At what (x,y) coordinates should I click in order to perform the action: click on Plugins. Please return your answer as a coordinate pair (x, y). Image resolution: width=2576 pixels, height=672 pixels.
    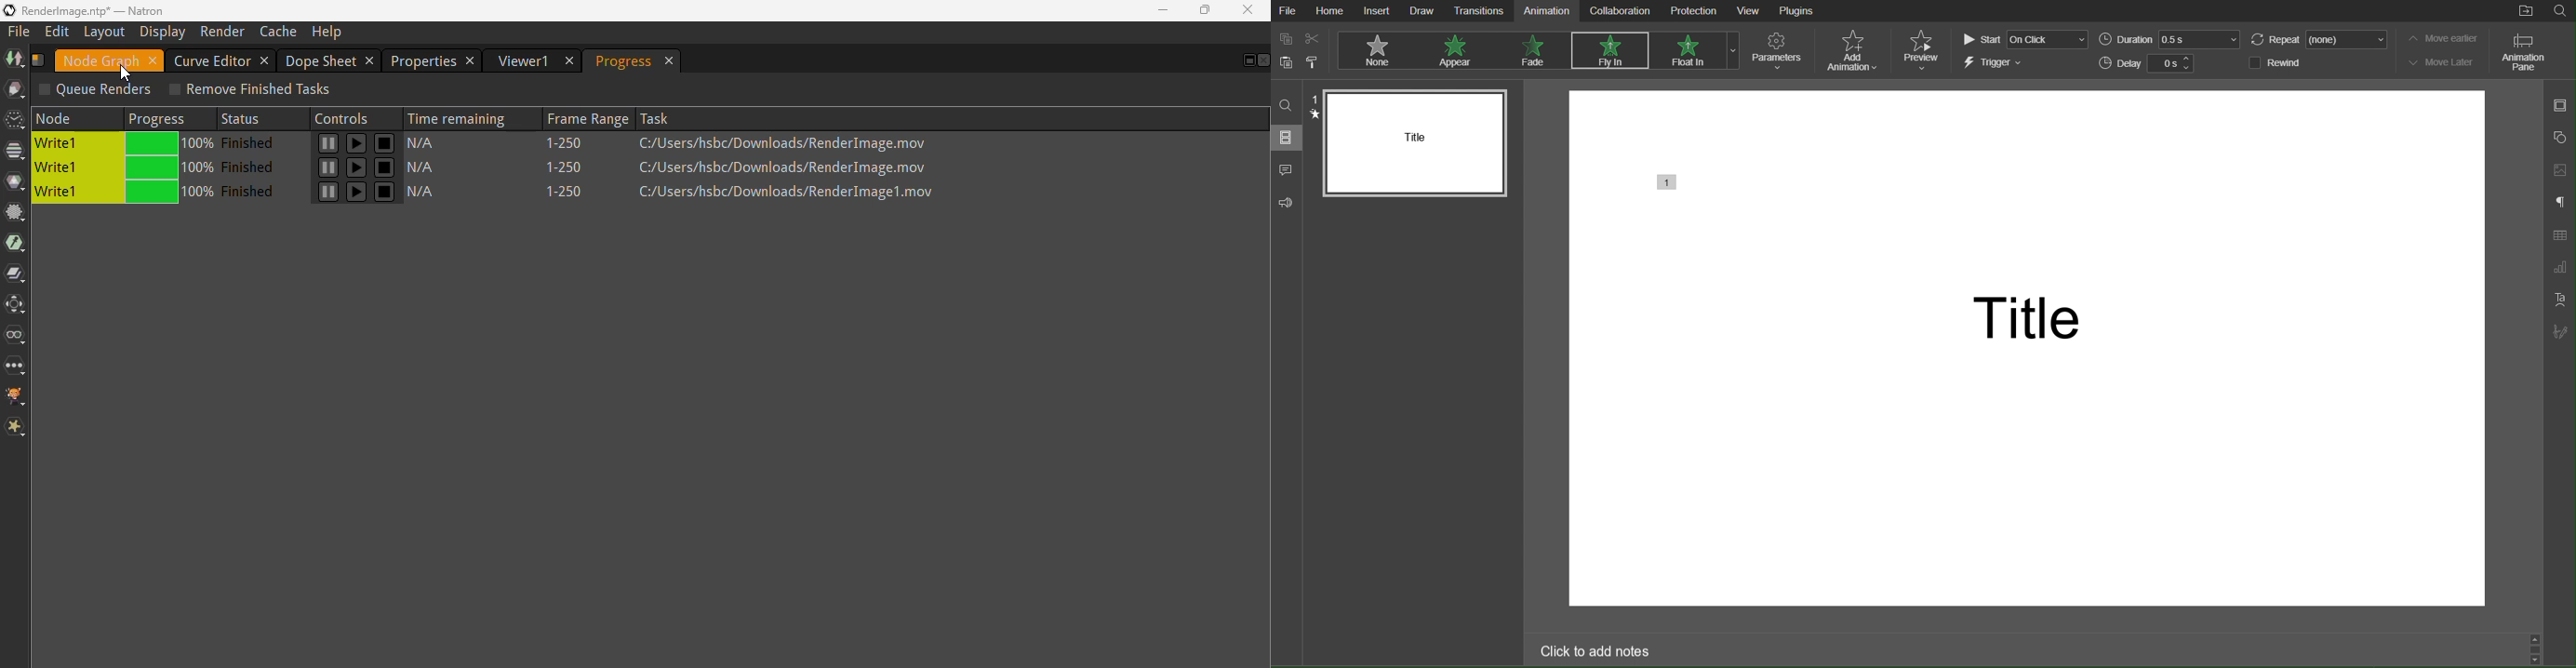
    Looking at the image, I should click on (1798, 12).